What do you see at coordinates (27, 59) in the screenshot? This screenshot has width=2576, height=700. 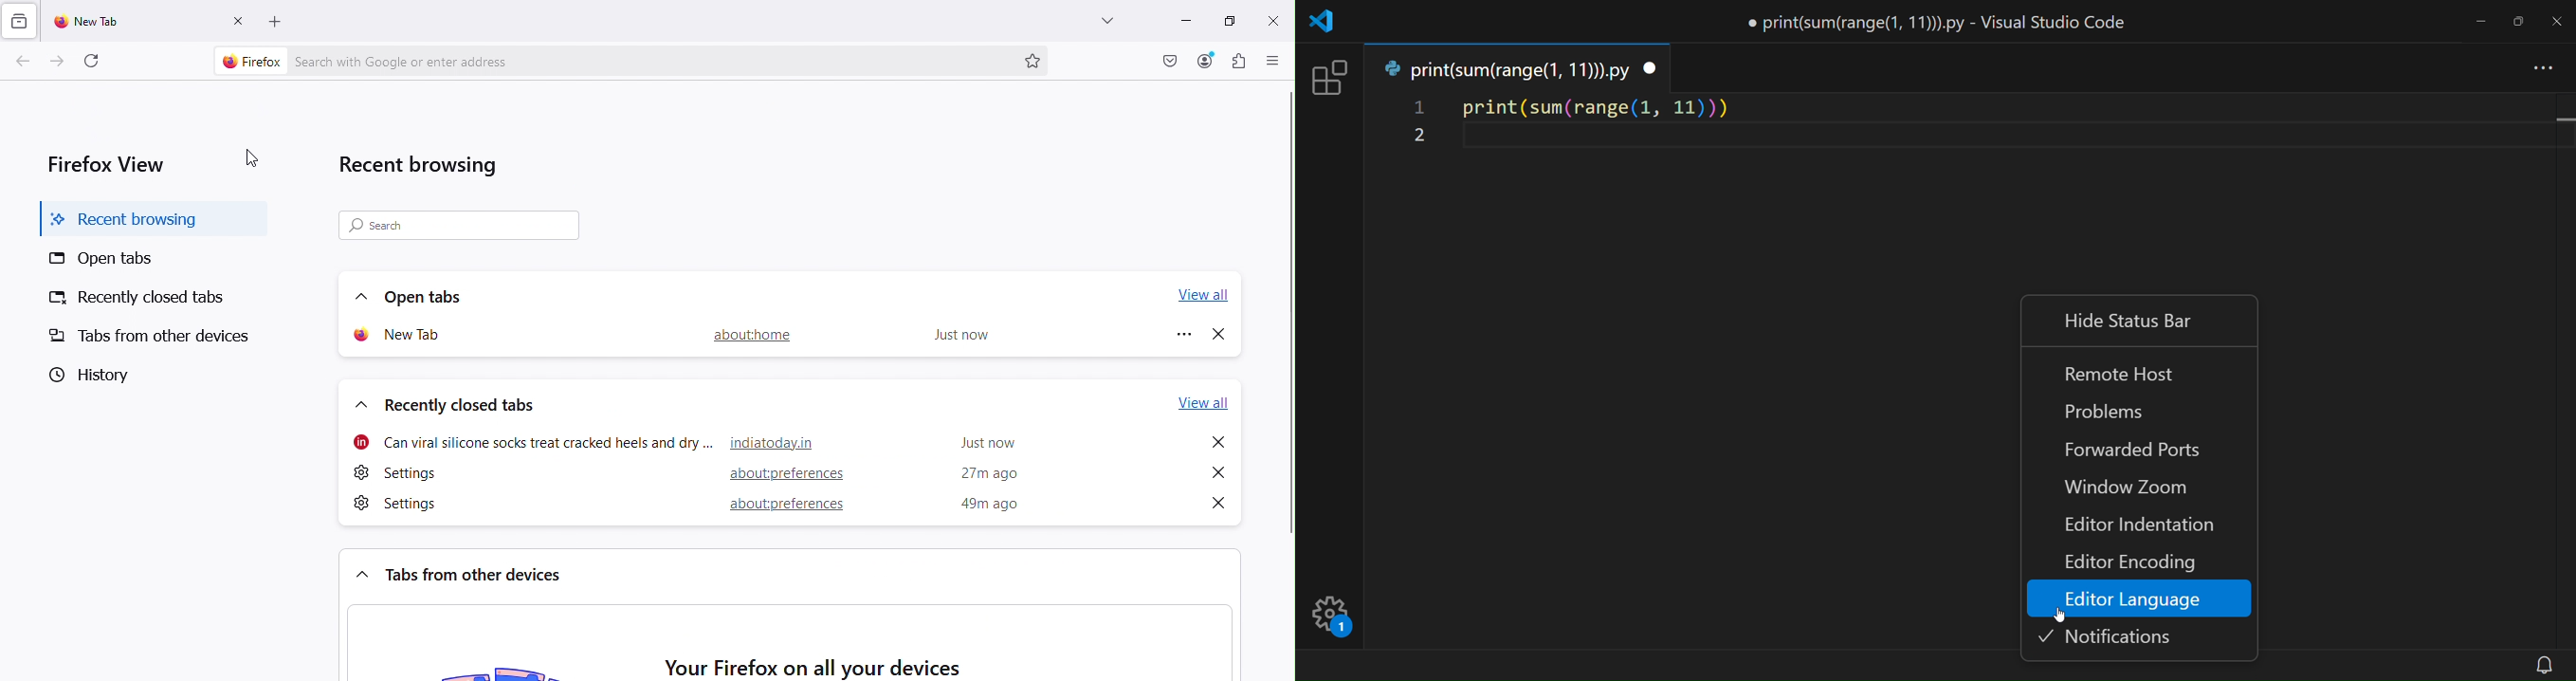 I see `Go back one page` at bounding box center [27, 59].